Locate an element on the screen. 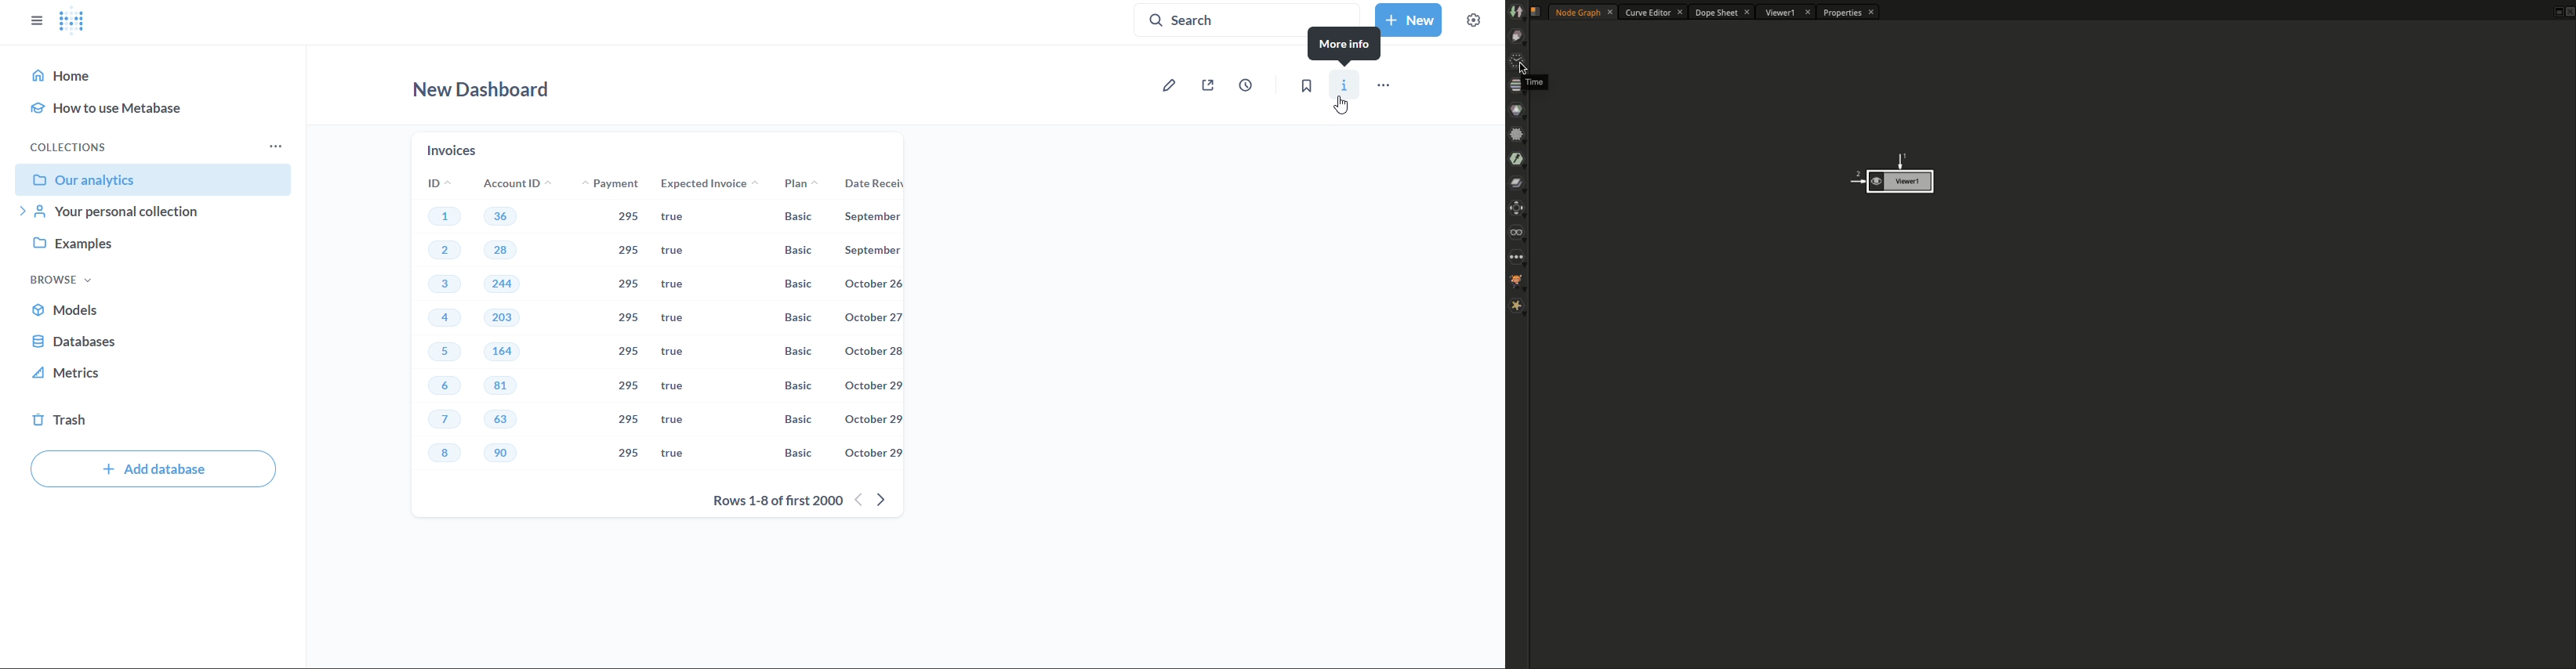 This screenshot has height=672, width=2576. Keyer is located at coordinates (1517, 161).